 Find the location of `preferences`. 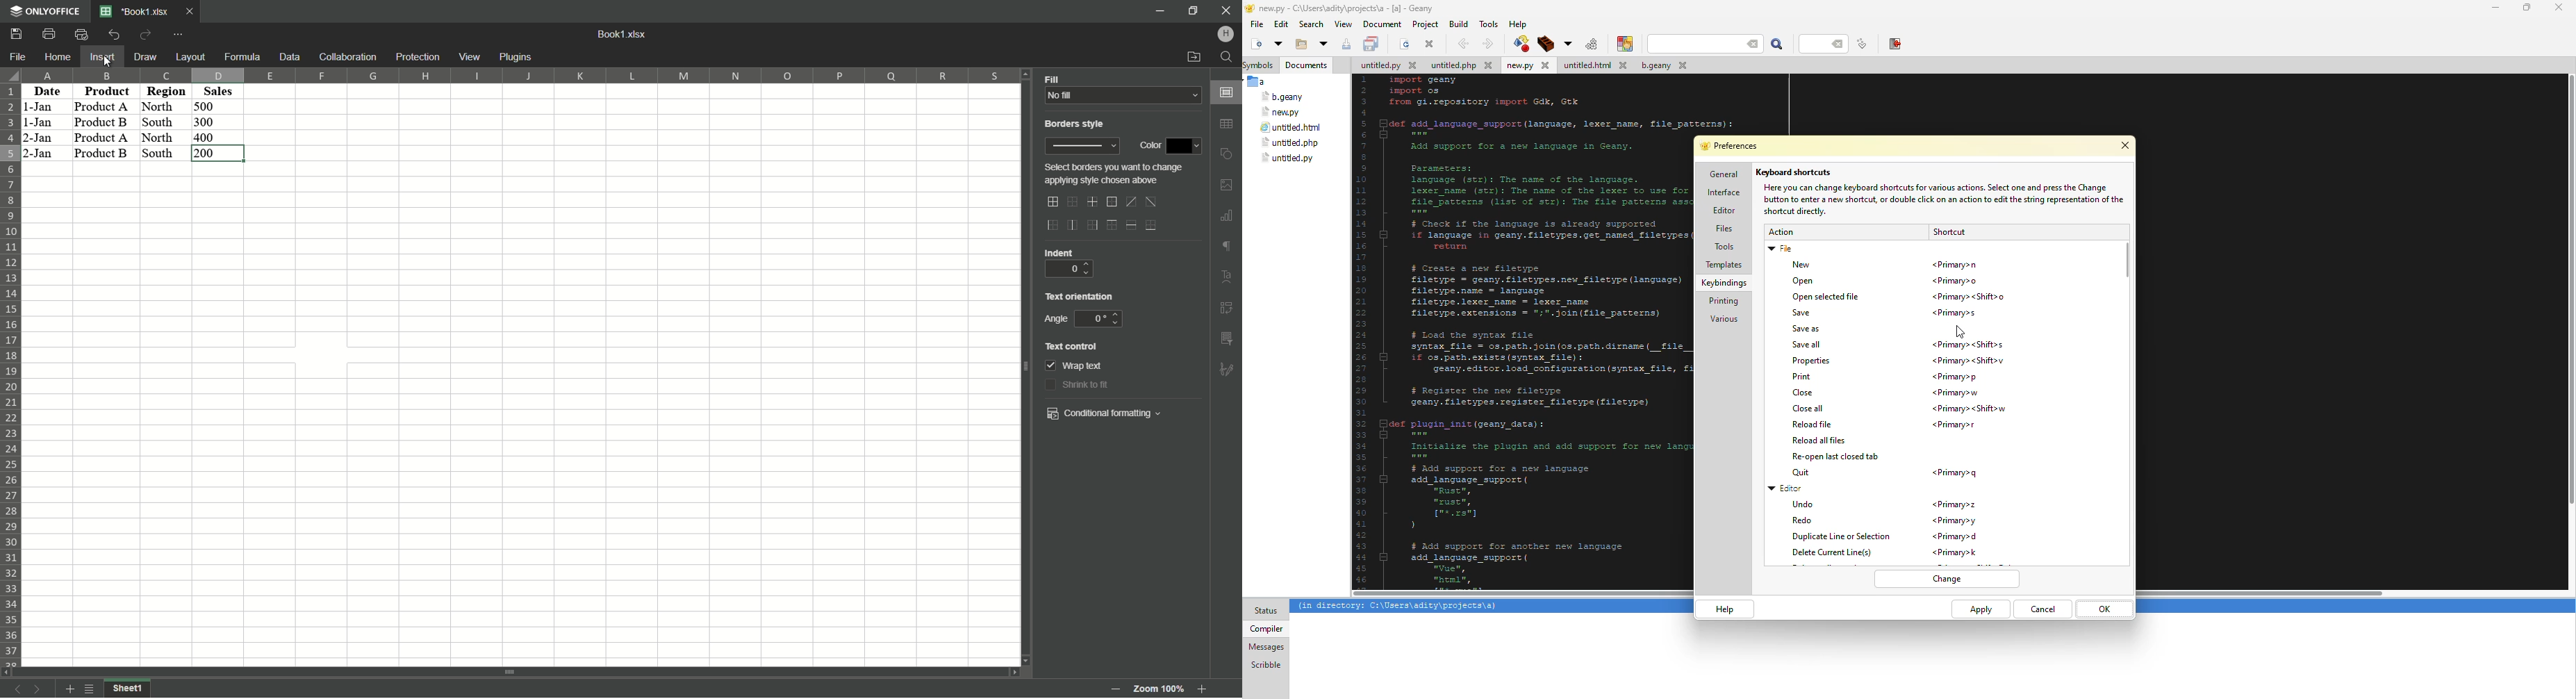

preferences is located at coordinates (1733, 147).